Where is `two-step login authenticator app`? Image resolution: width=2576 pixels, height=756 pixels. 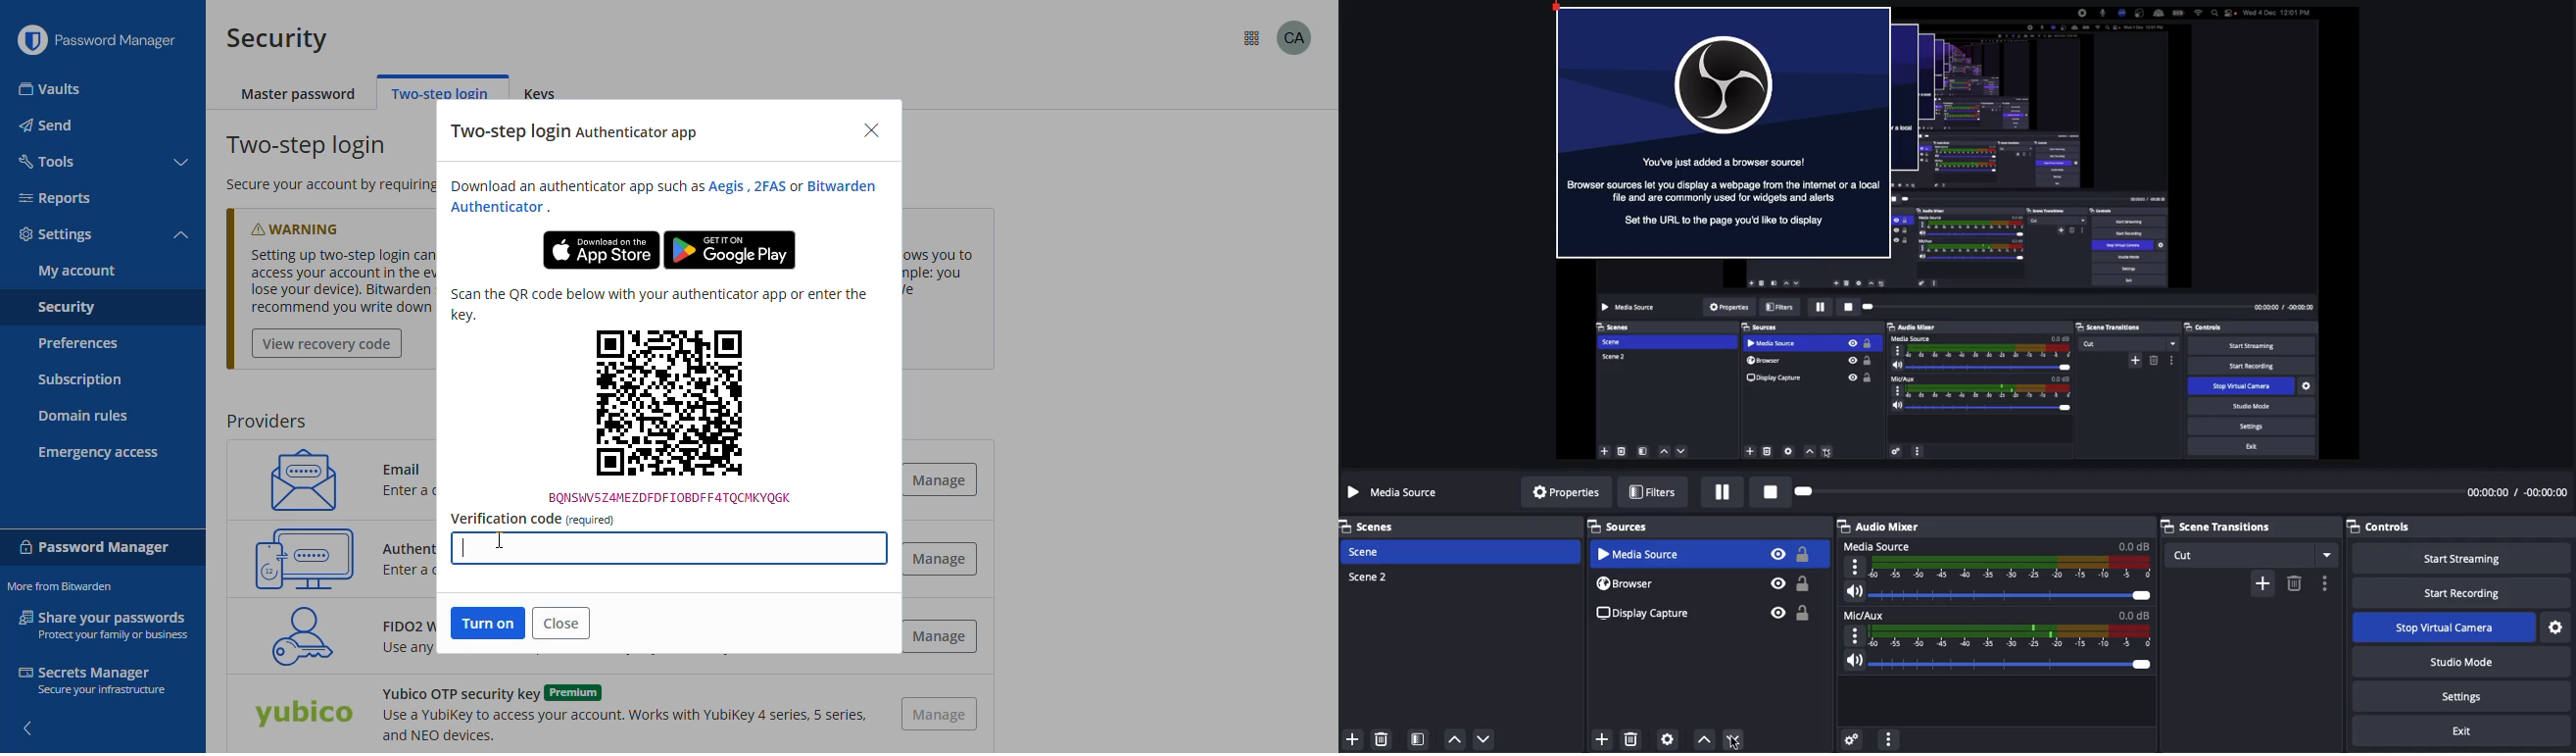
two-step login authenticator app is located at coordinates (576, 132).